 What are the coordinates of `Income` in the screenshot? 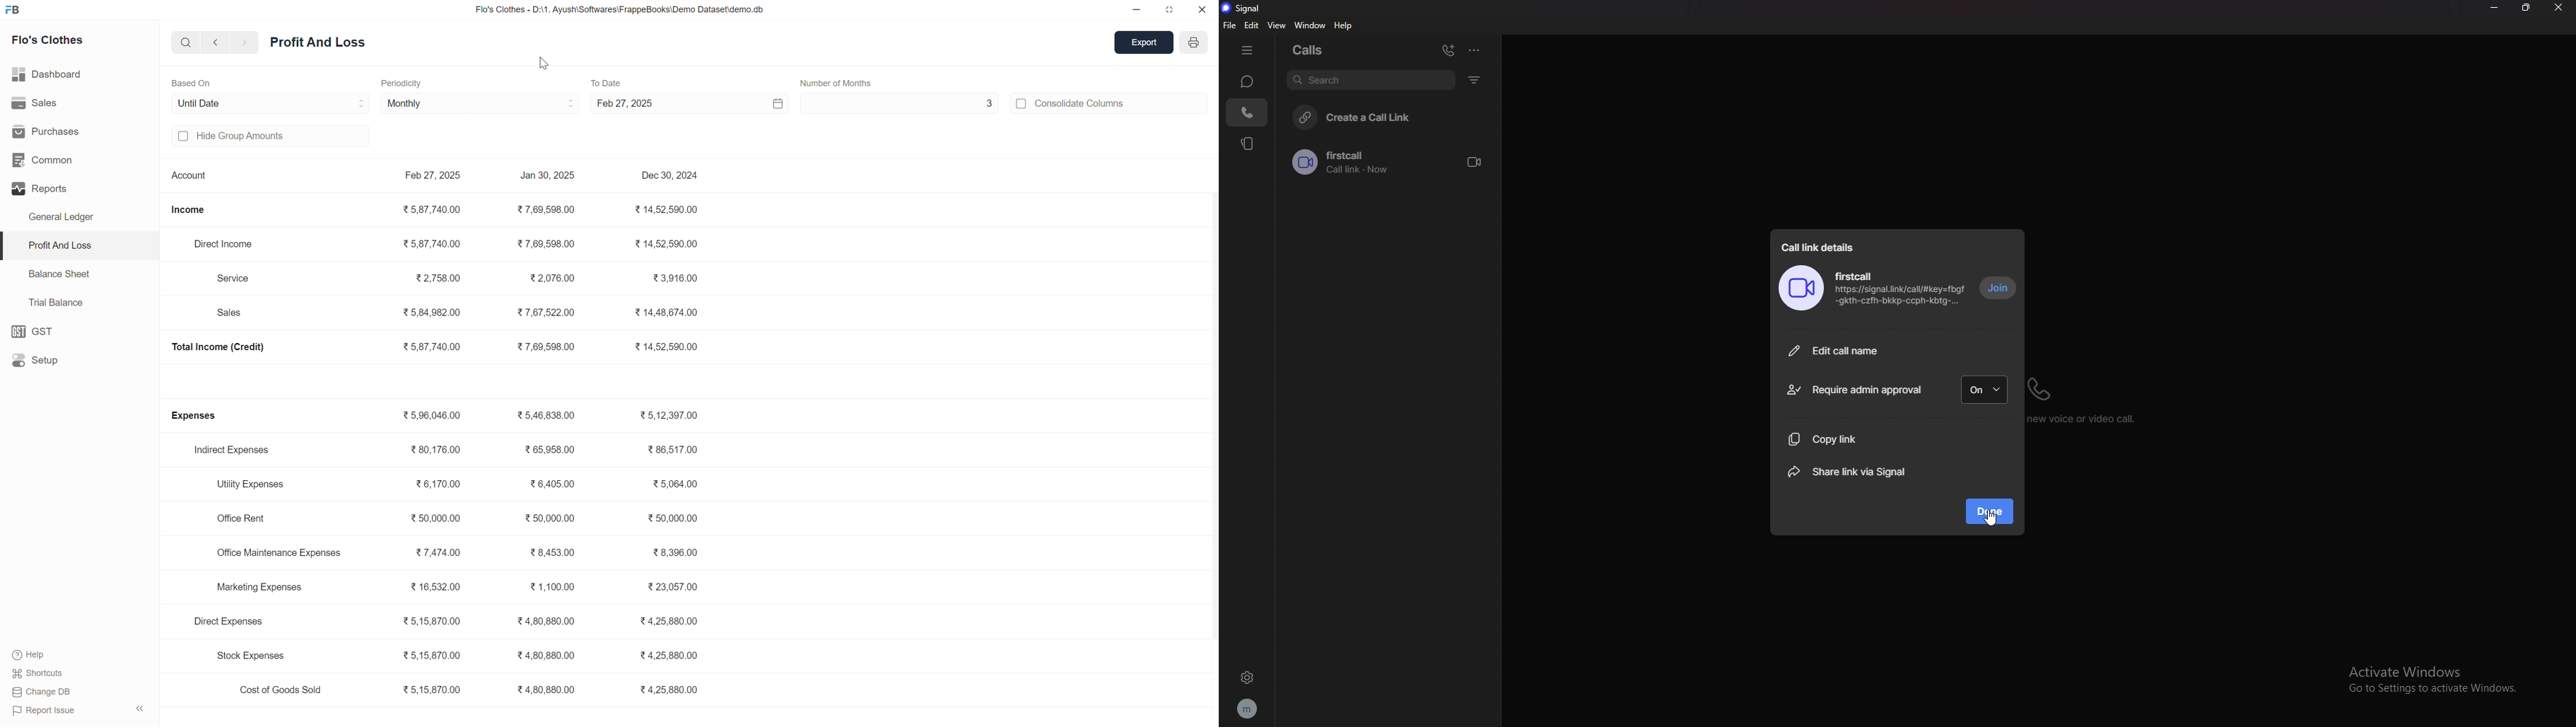 It's located at (193, 214).